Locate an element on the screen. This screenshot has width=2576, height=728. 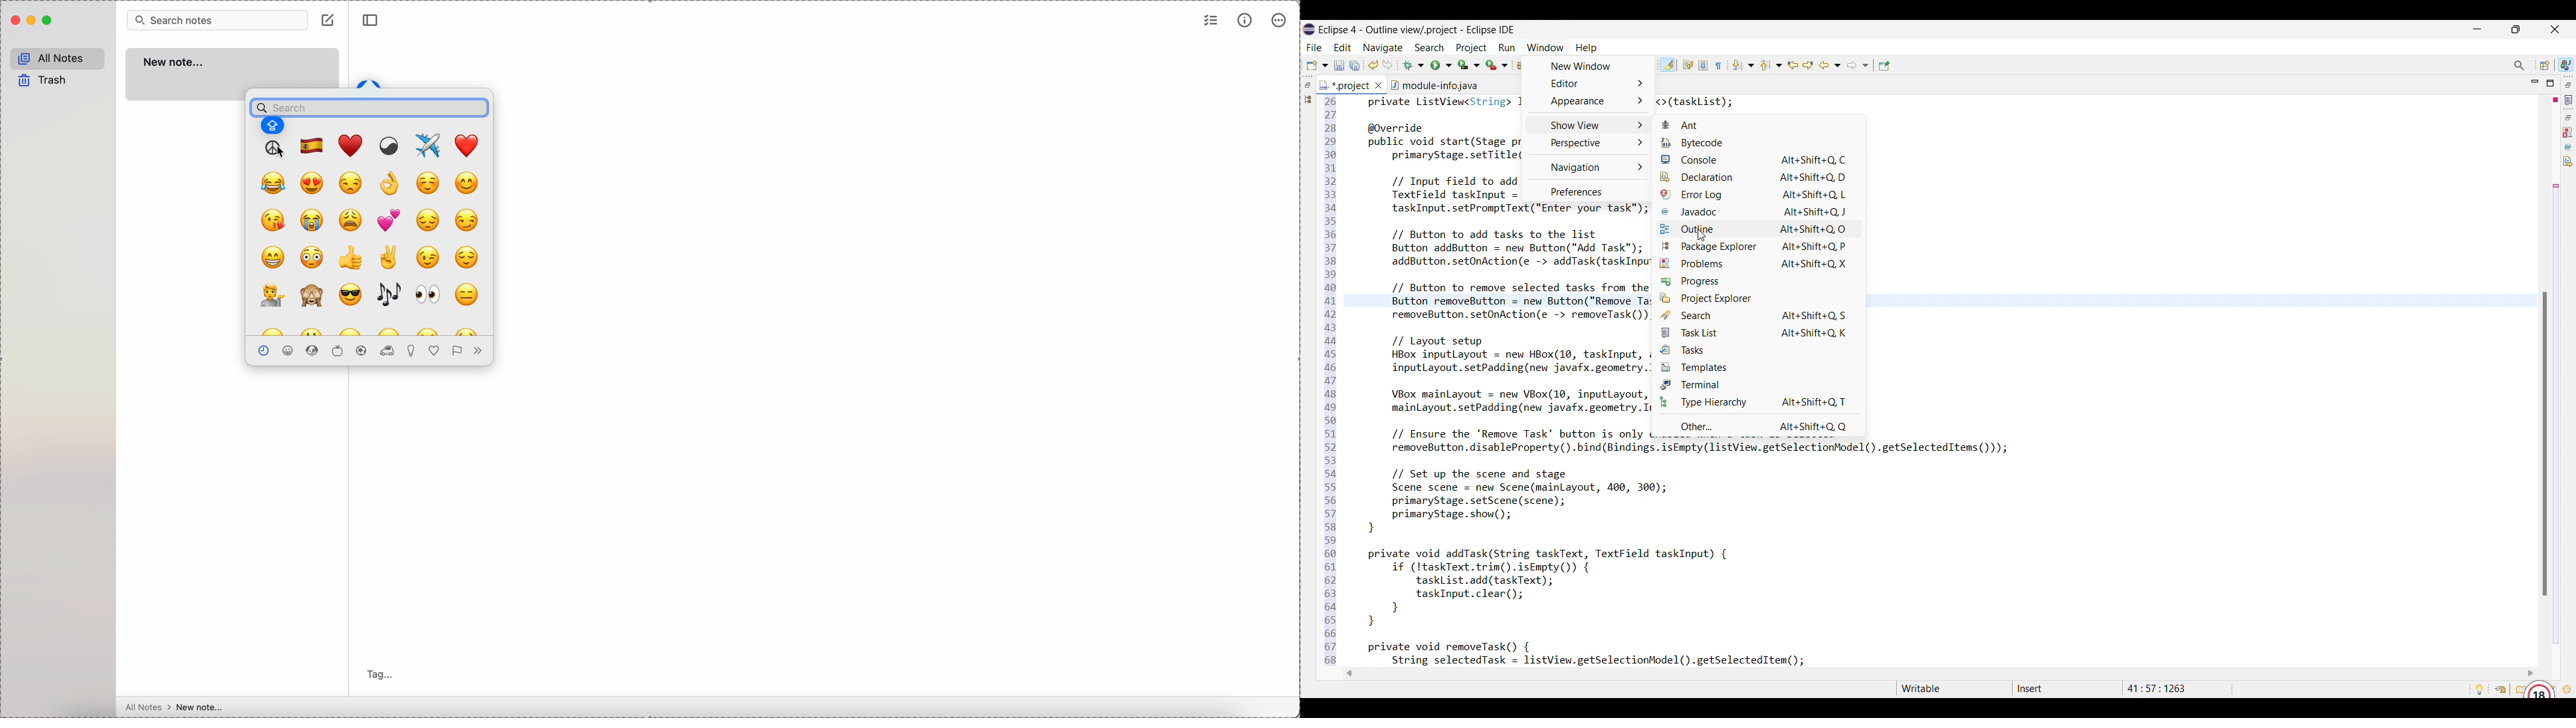
metrics is located at coordinates (1244, 22).